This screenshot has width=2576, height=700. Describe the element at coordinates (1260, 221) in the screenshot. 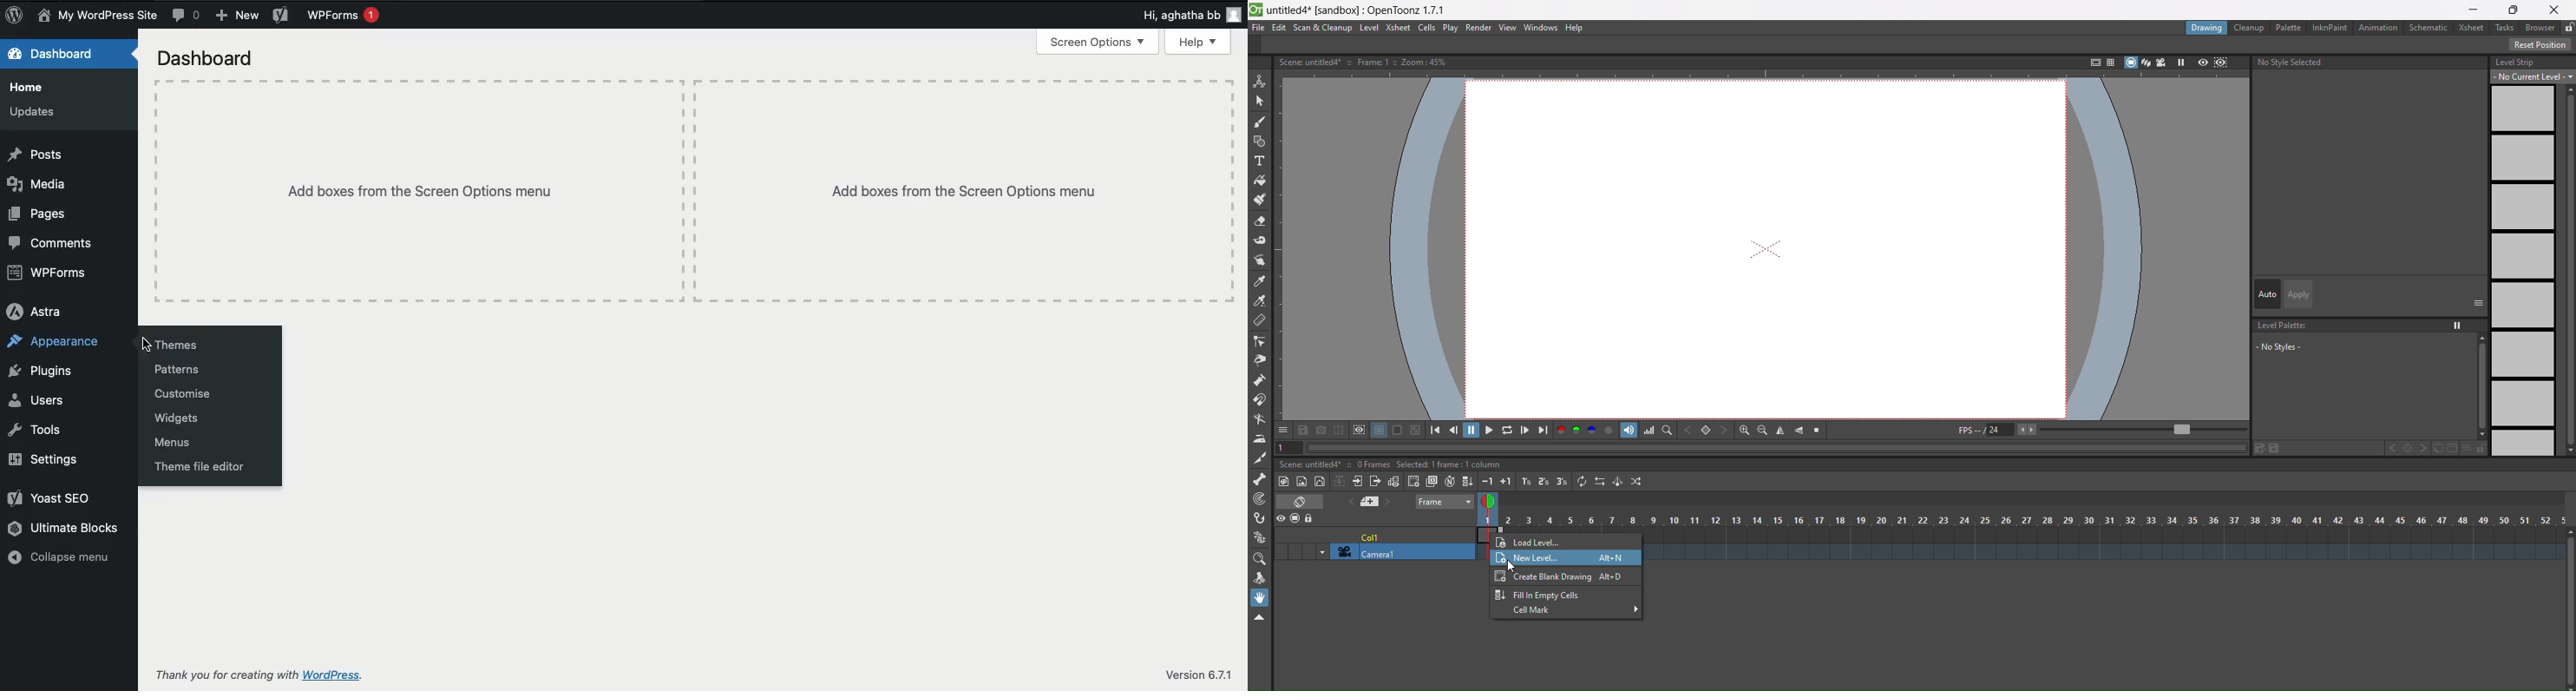

I see `eraser tool` at that location.